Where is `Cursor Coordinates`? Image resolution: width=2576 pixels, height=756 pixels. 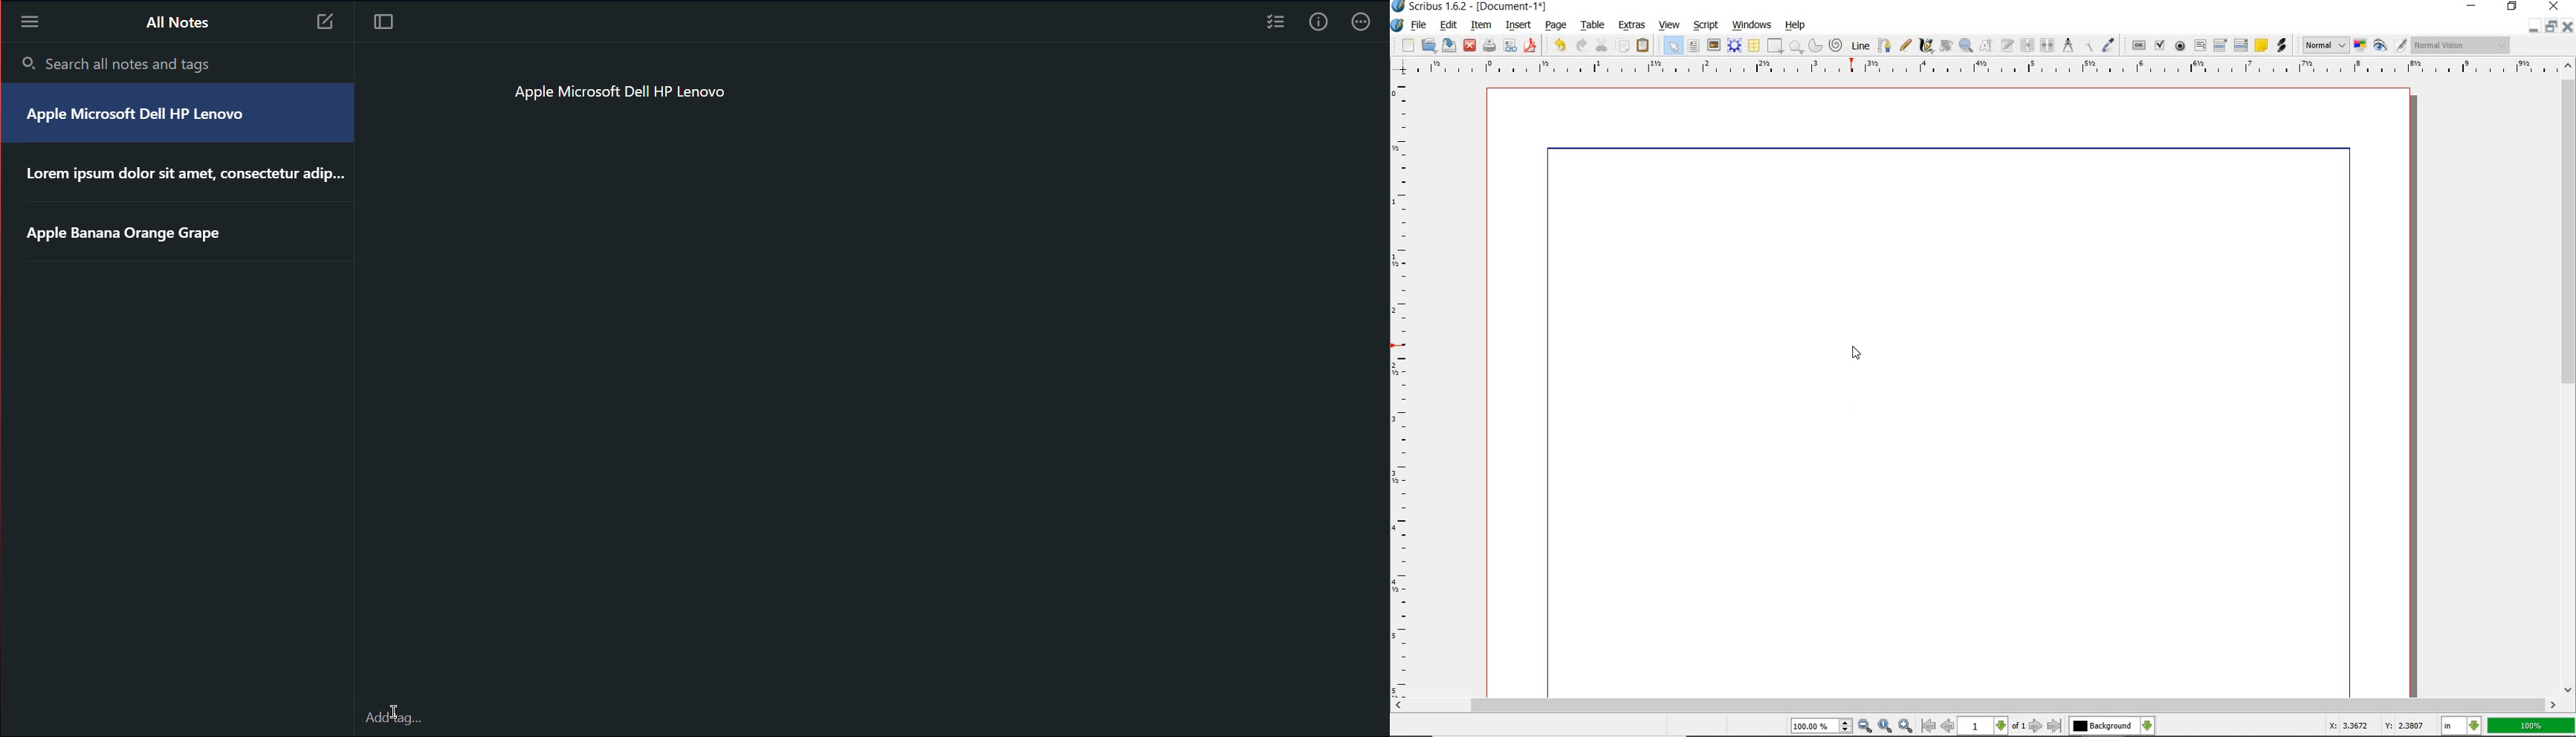
Cursor Coordinates is located at coordinates (2374, 728).